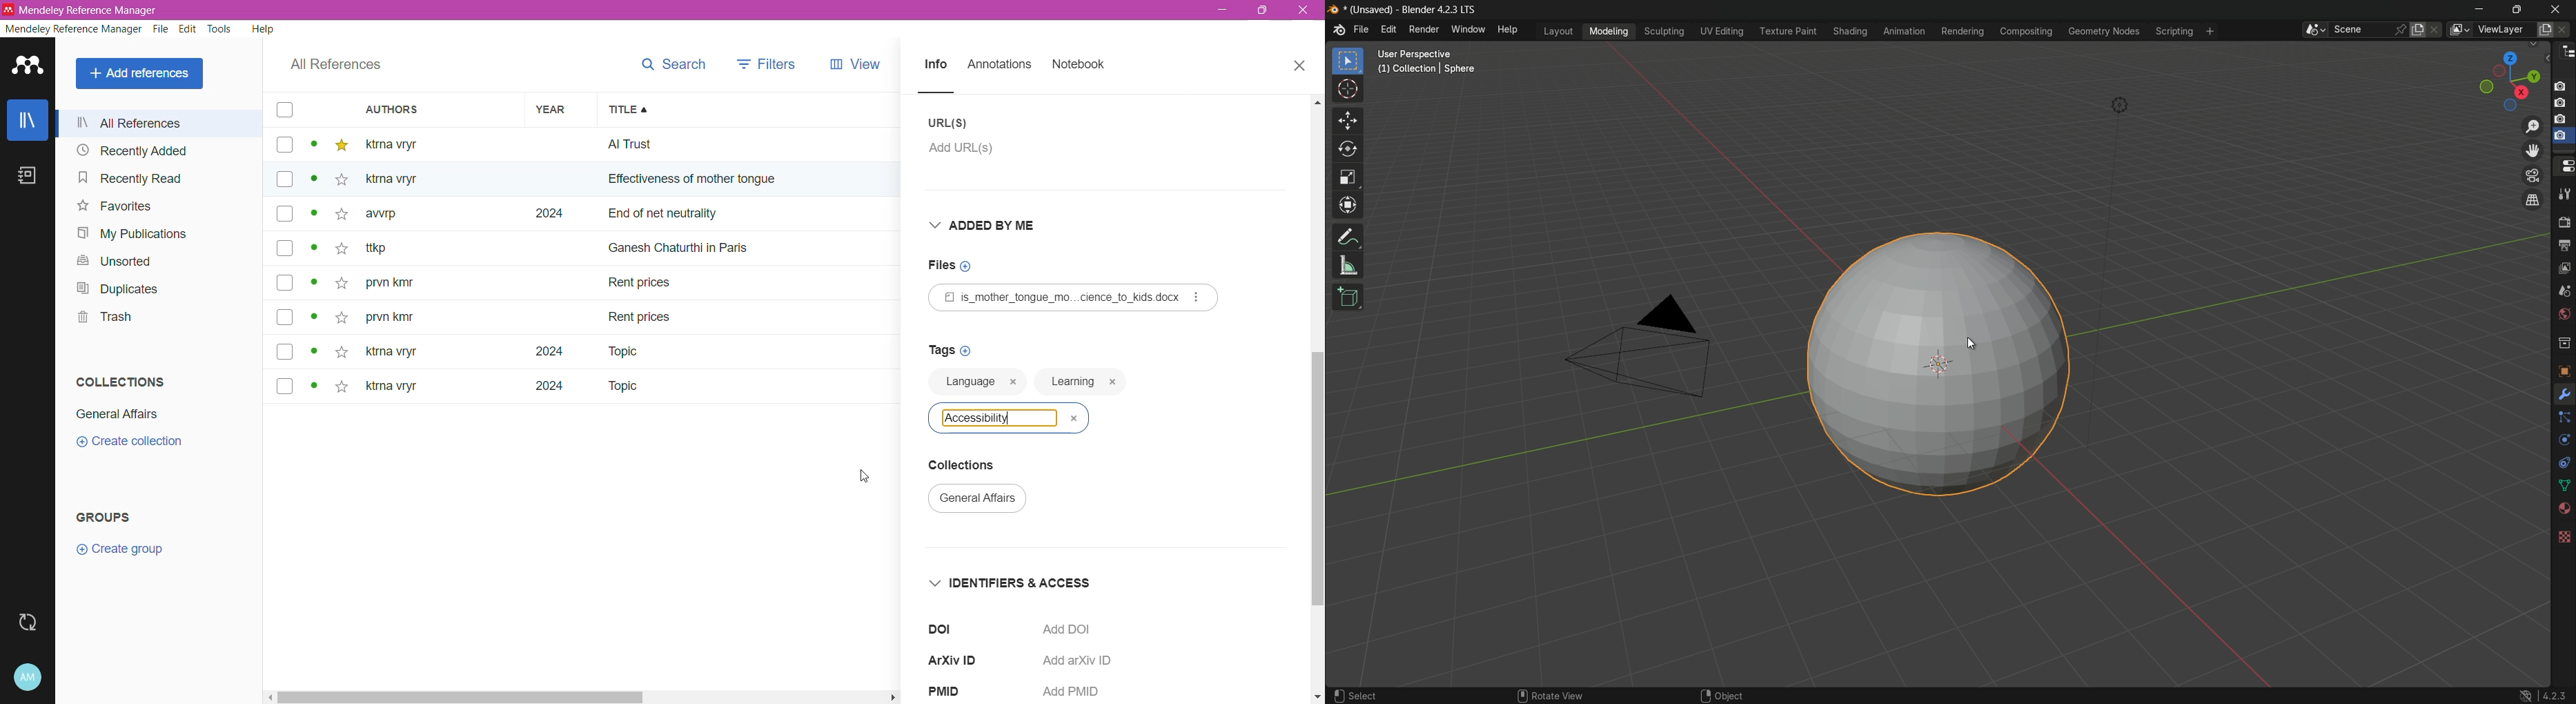  I want to click on end of net neutrally , so click(755, 215).